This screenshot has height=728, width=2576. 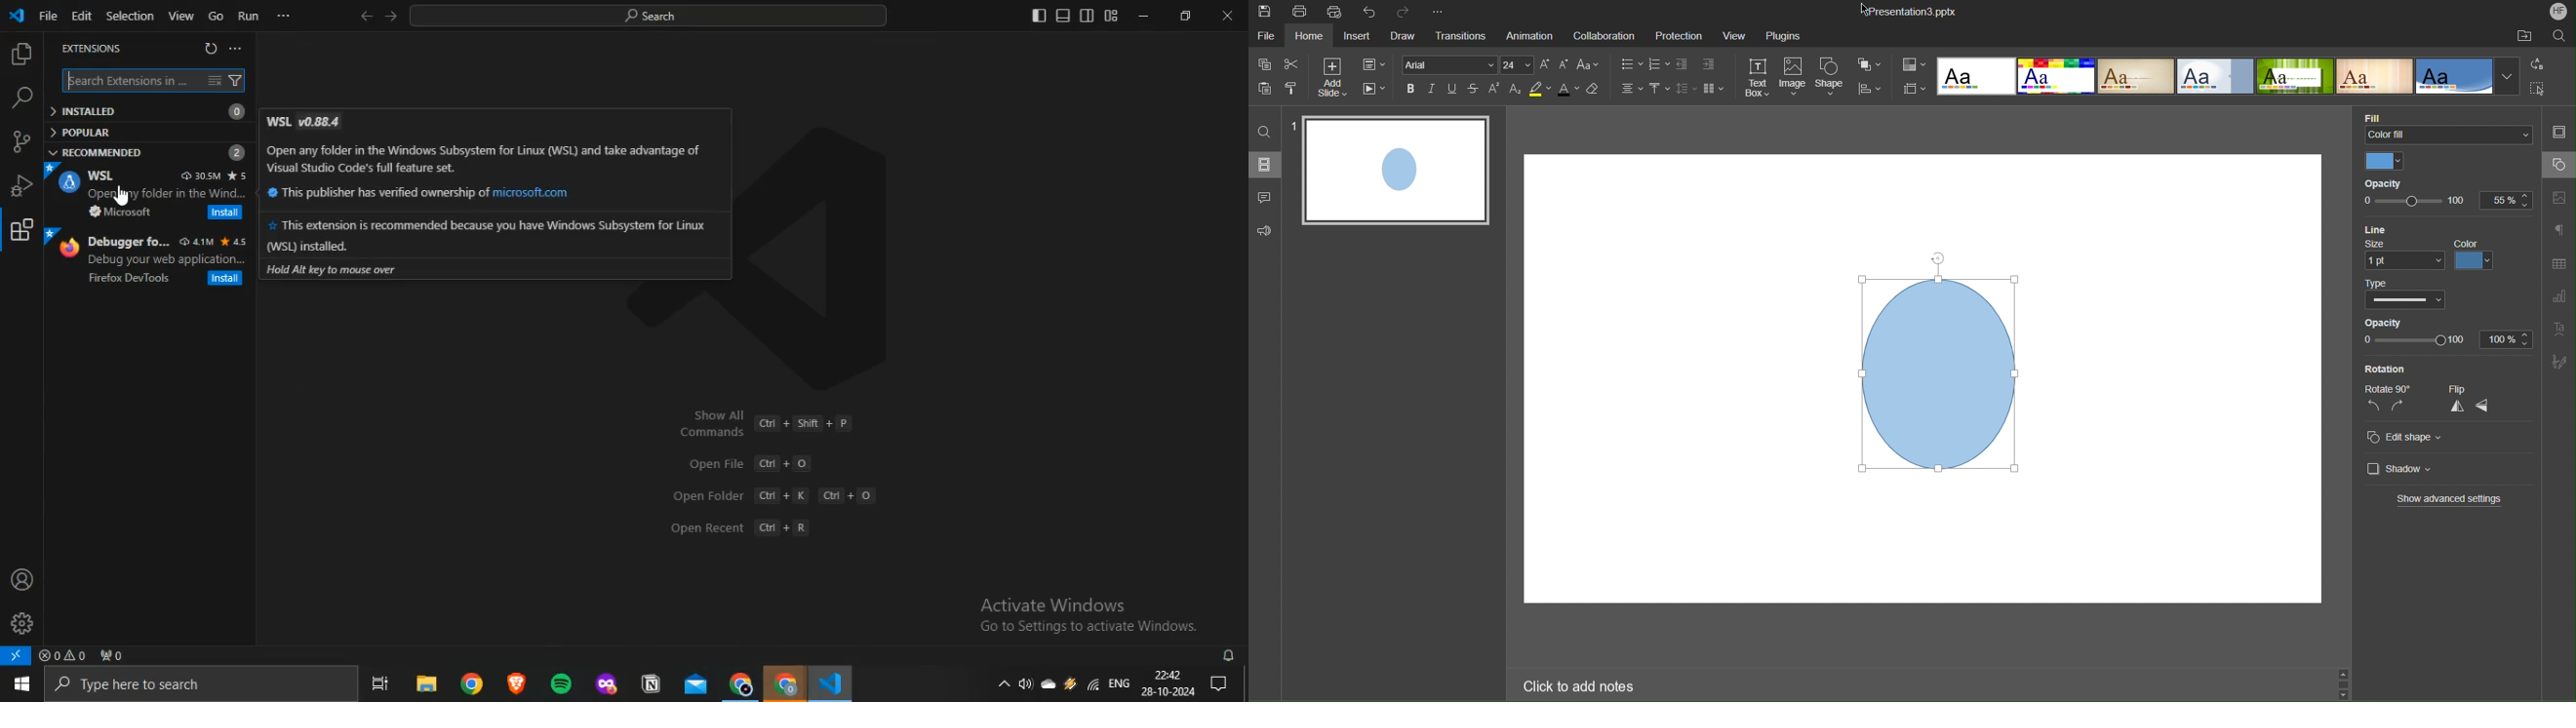 I want to click on Open Recent Ctrl + R, so click(x=744, y=527).